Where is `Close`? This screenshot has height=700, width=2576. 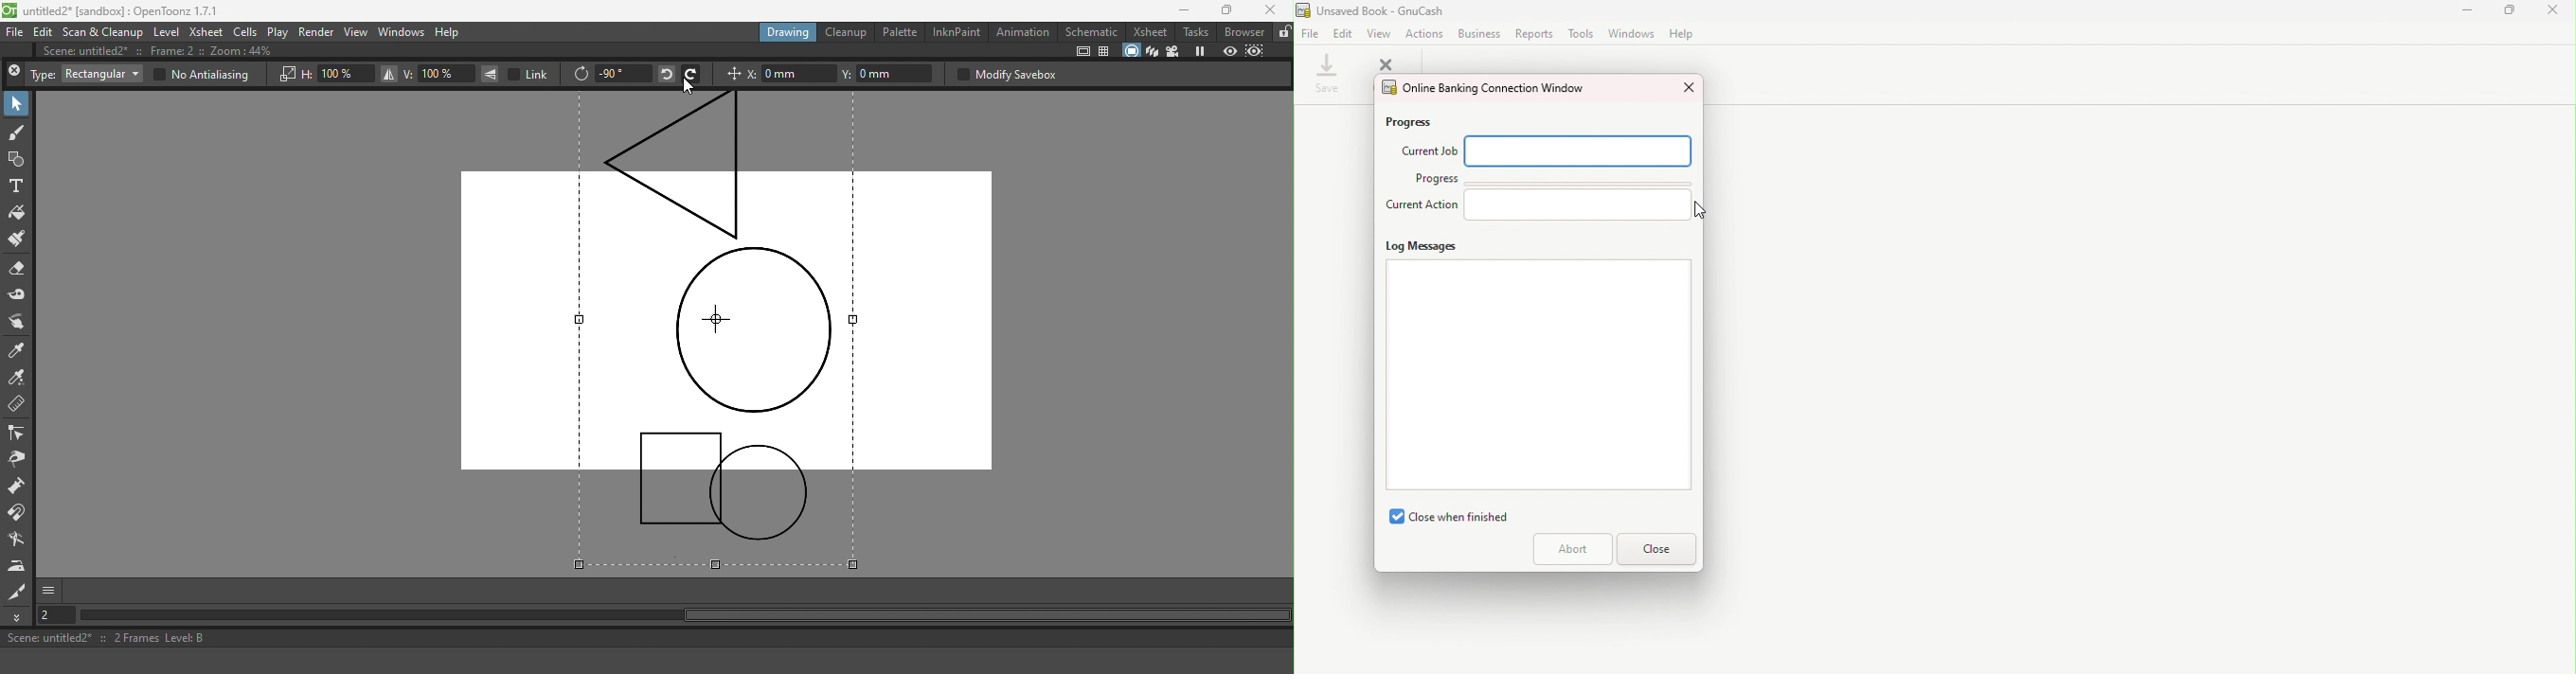 Close is located at coordinates (14, 73).